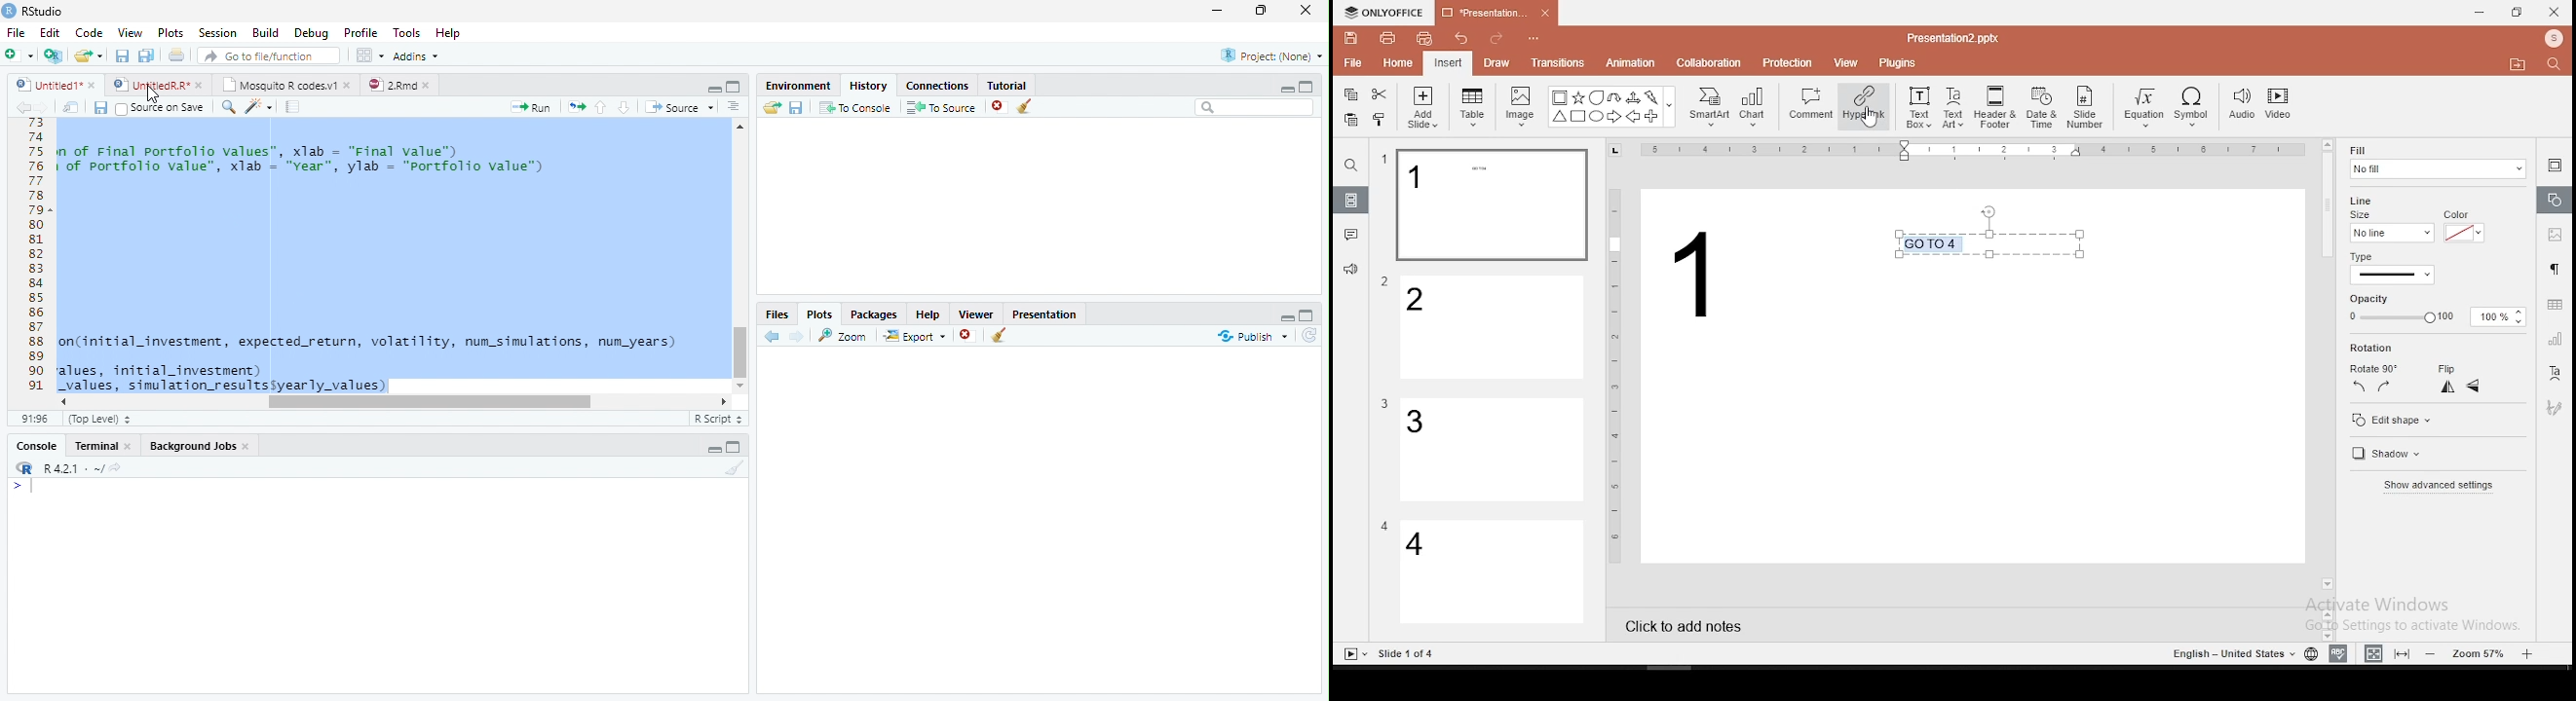 The height and width of the screenshot is (728, 2576). Describe the element at coordinates (1577, 118) in the screenshot. I see `Square` at that location.